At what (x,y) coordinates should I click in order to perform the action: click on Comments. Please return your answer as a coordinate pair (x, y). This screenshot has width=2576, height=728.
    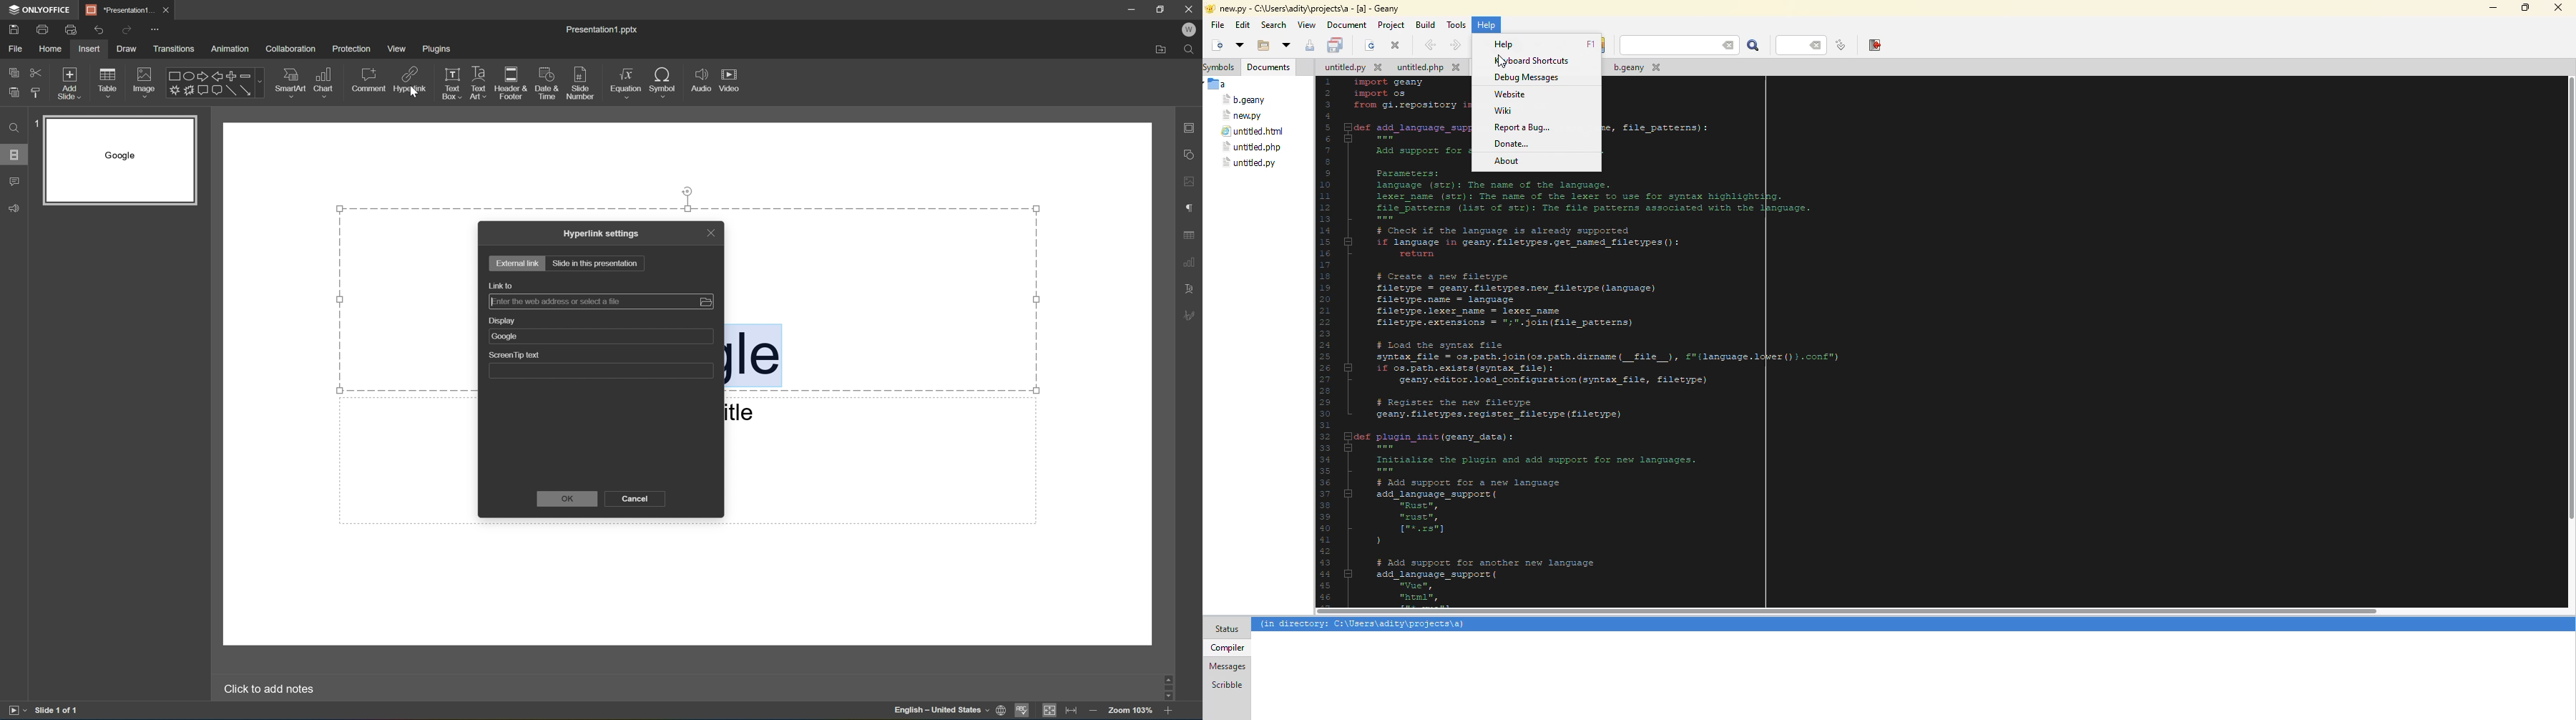
    Looking at the image, I should click on (14, 183).